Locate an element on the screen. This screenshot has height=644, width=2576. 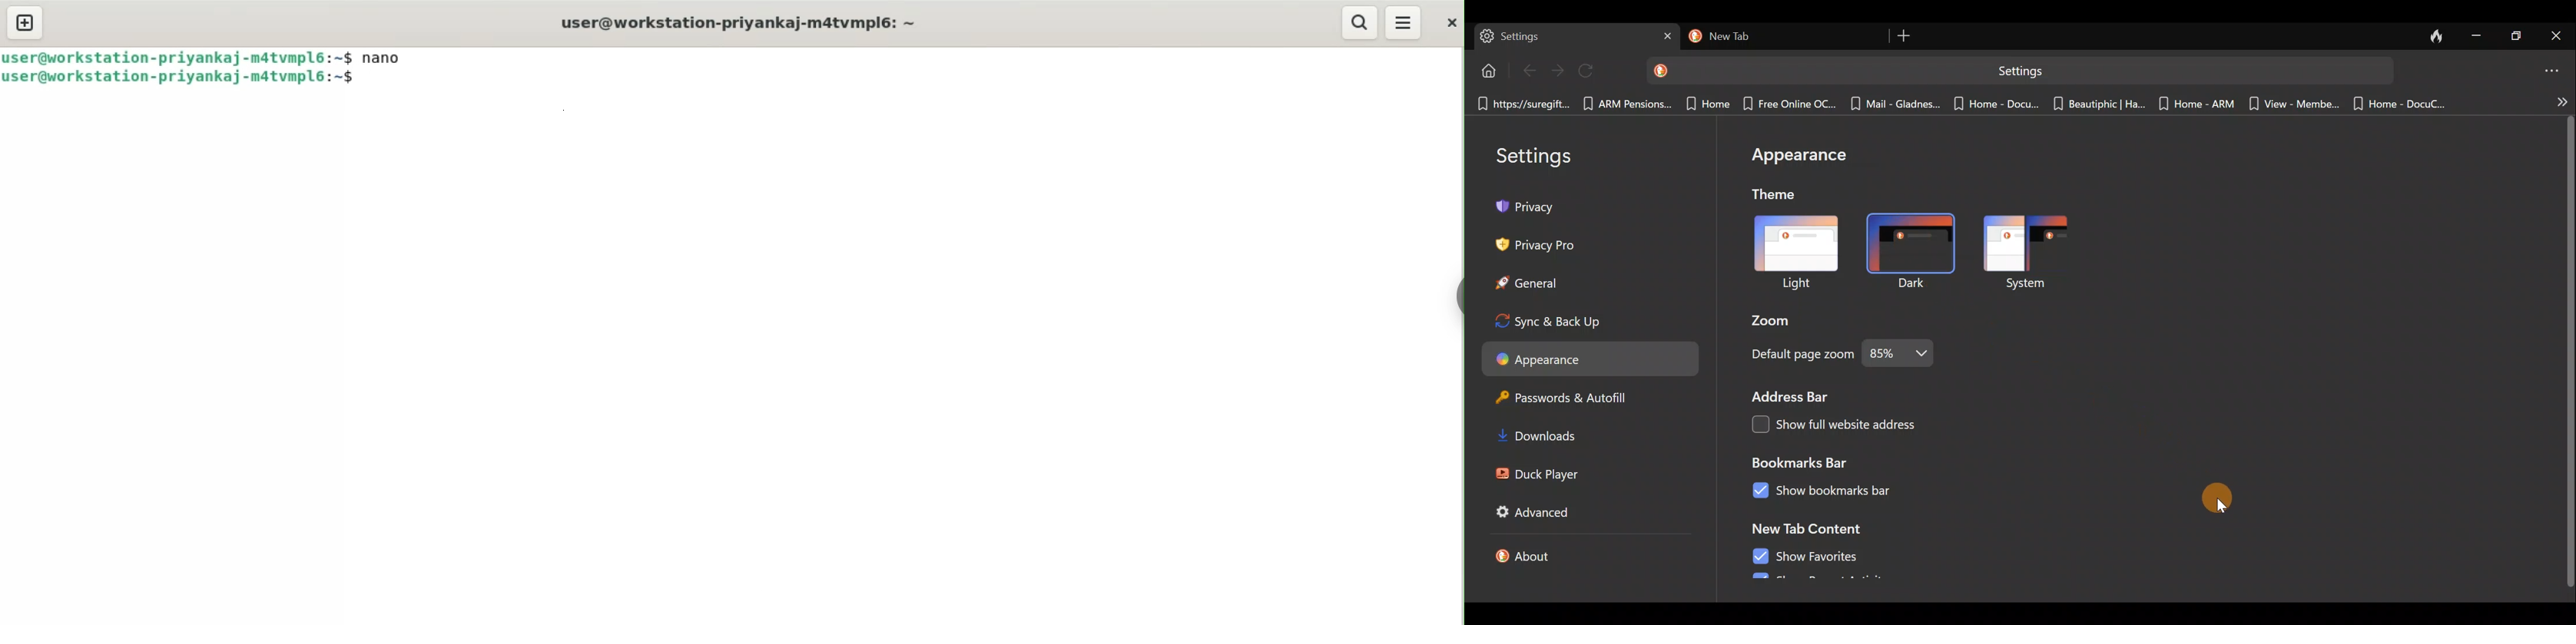
Settings is located at coordinates (1545, 155).